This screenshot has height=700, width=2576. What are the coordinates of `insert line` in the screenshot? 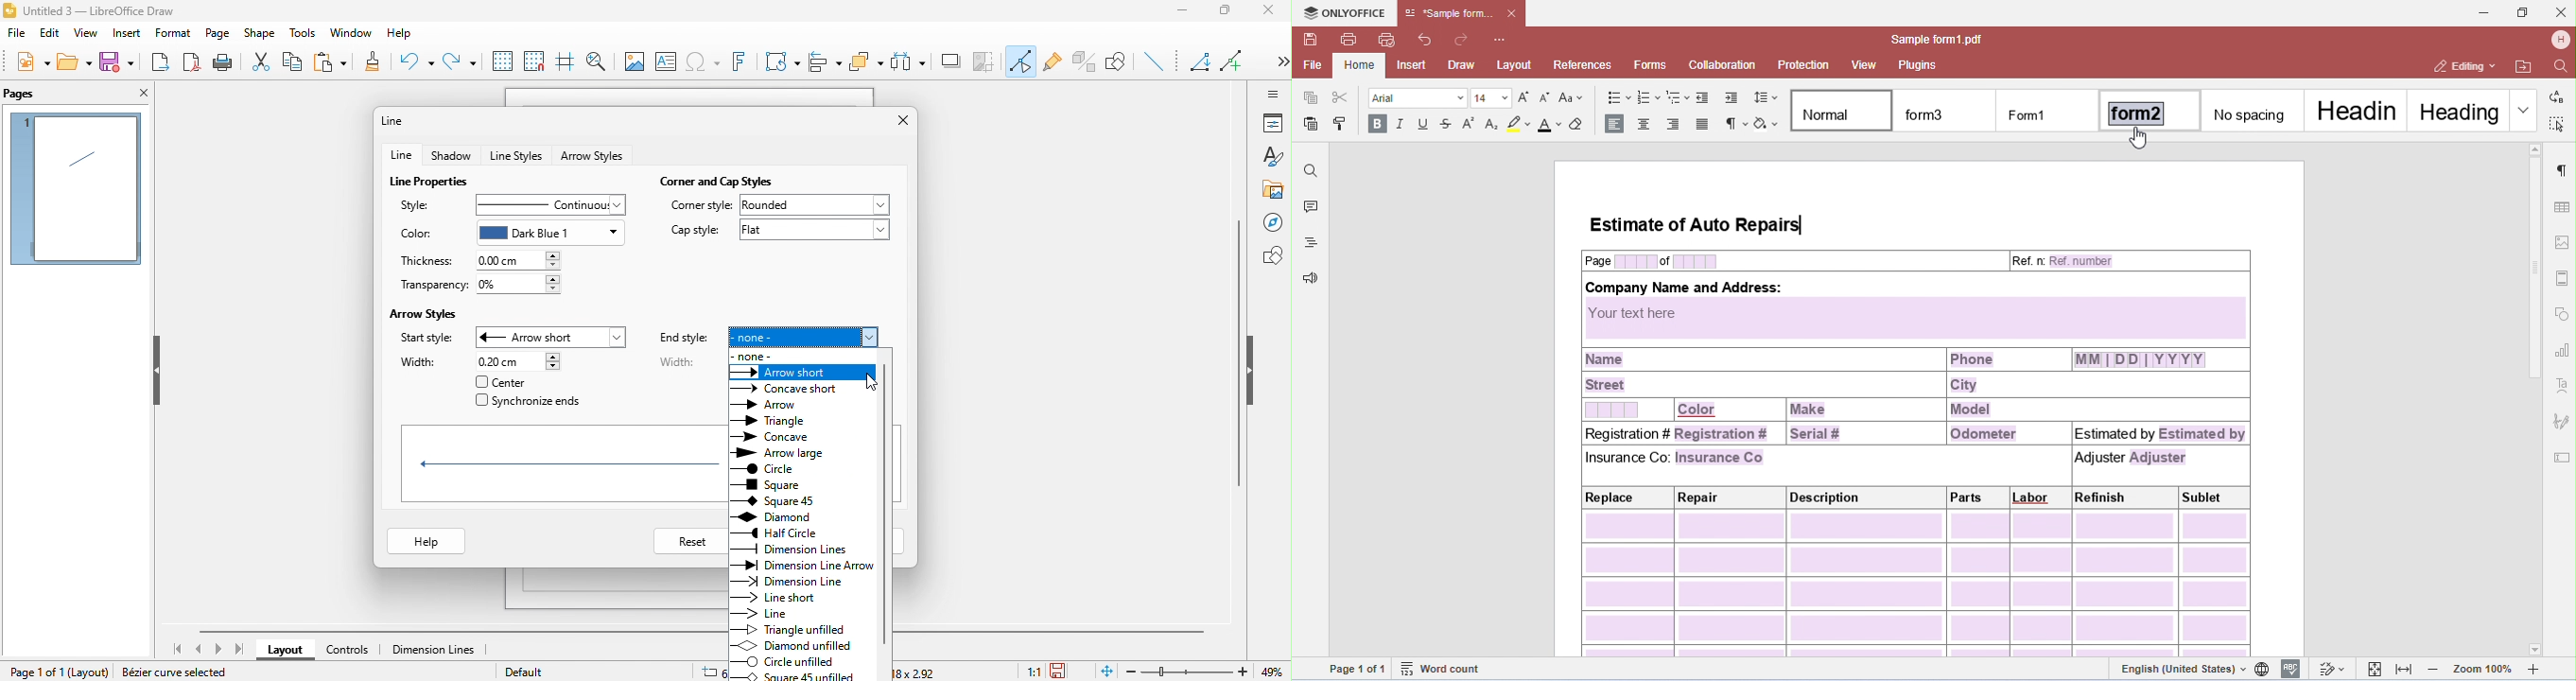 It's located at (1157, 62).